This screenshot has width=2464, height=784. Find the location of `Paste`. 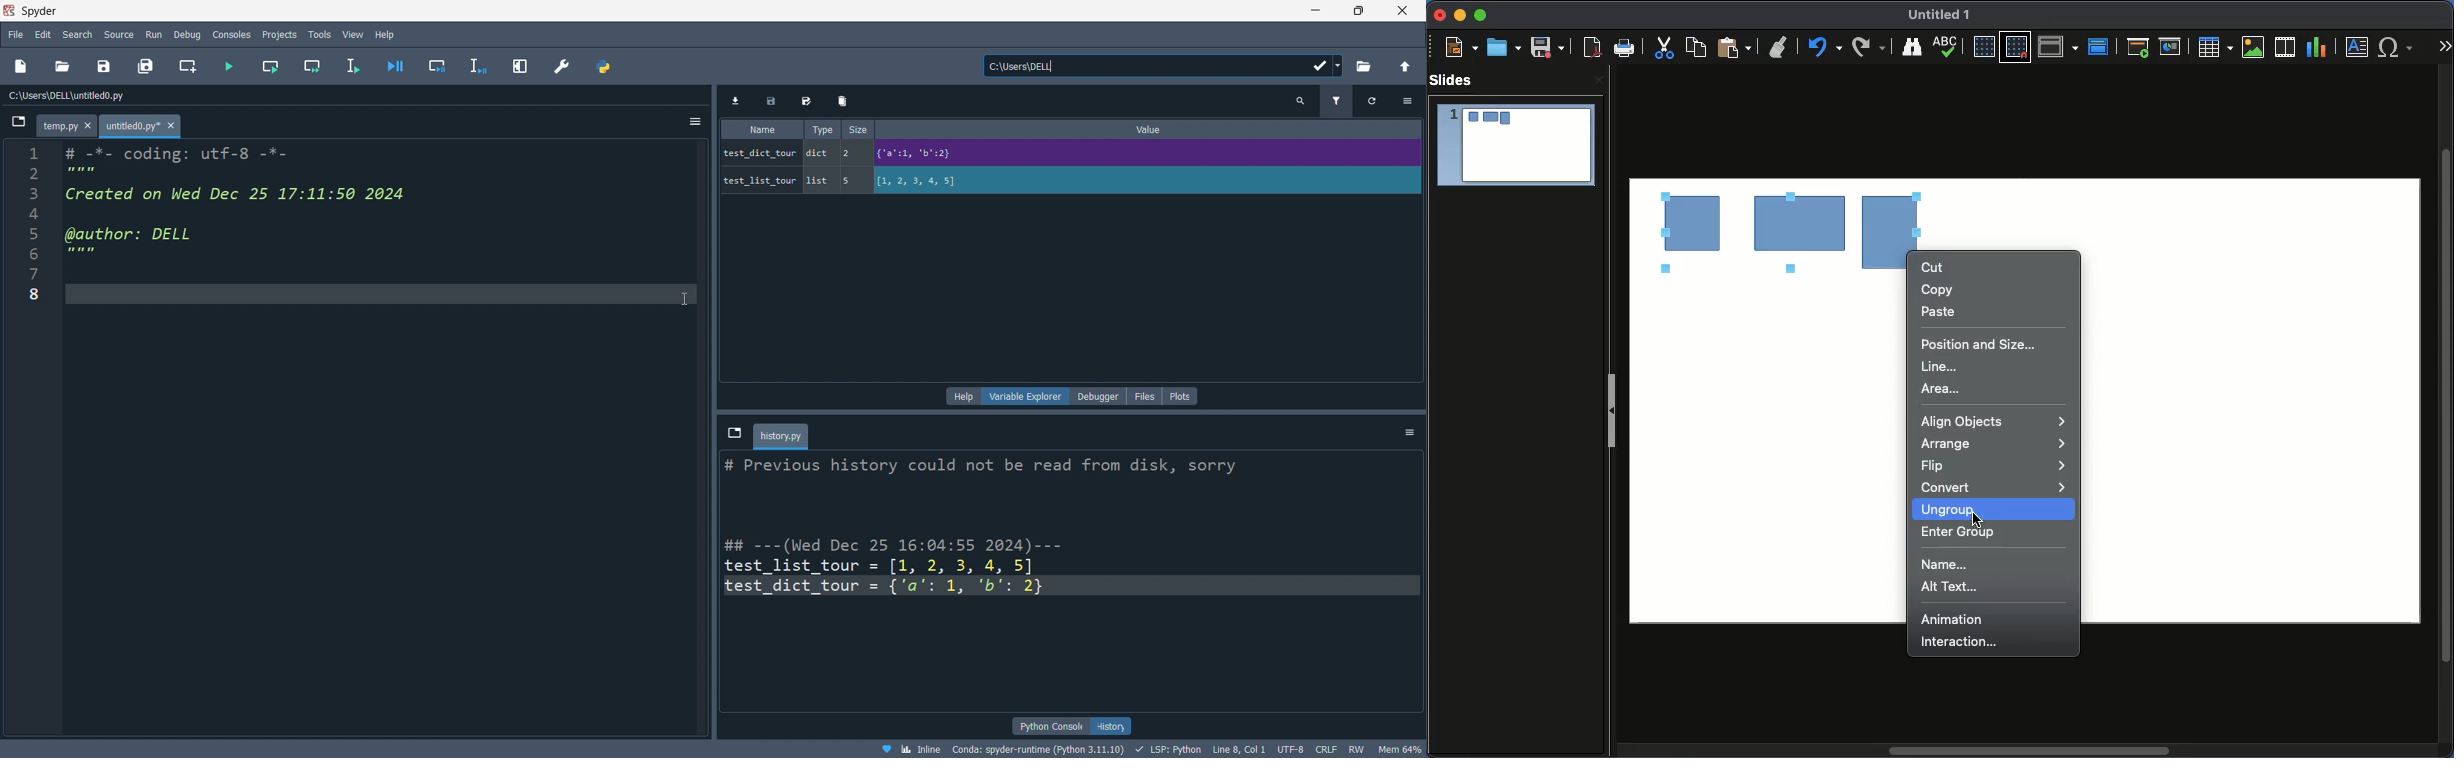

Paste is located at coordinates (1940, 311).